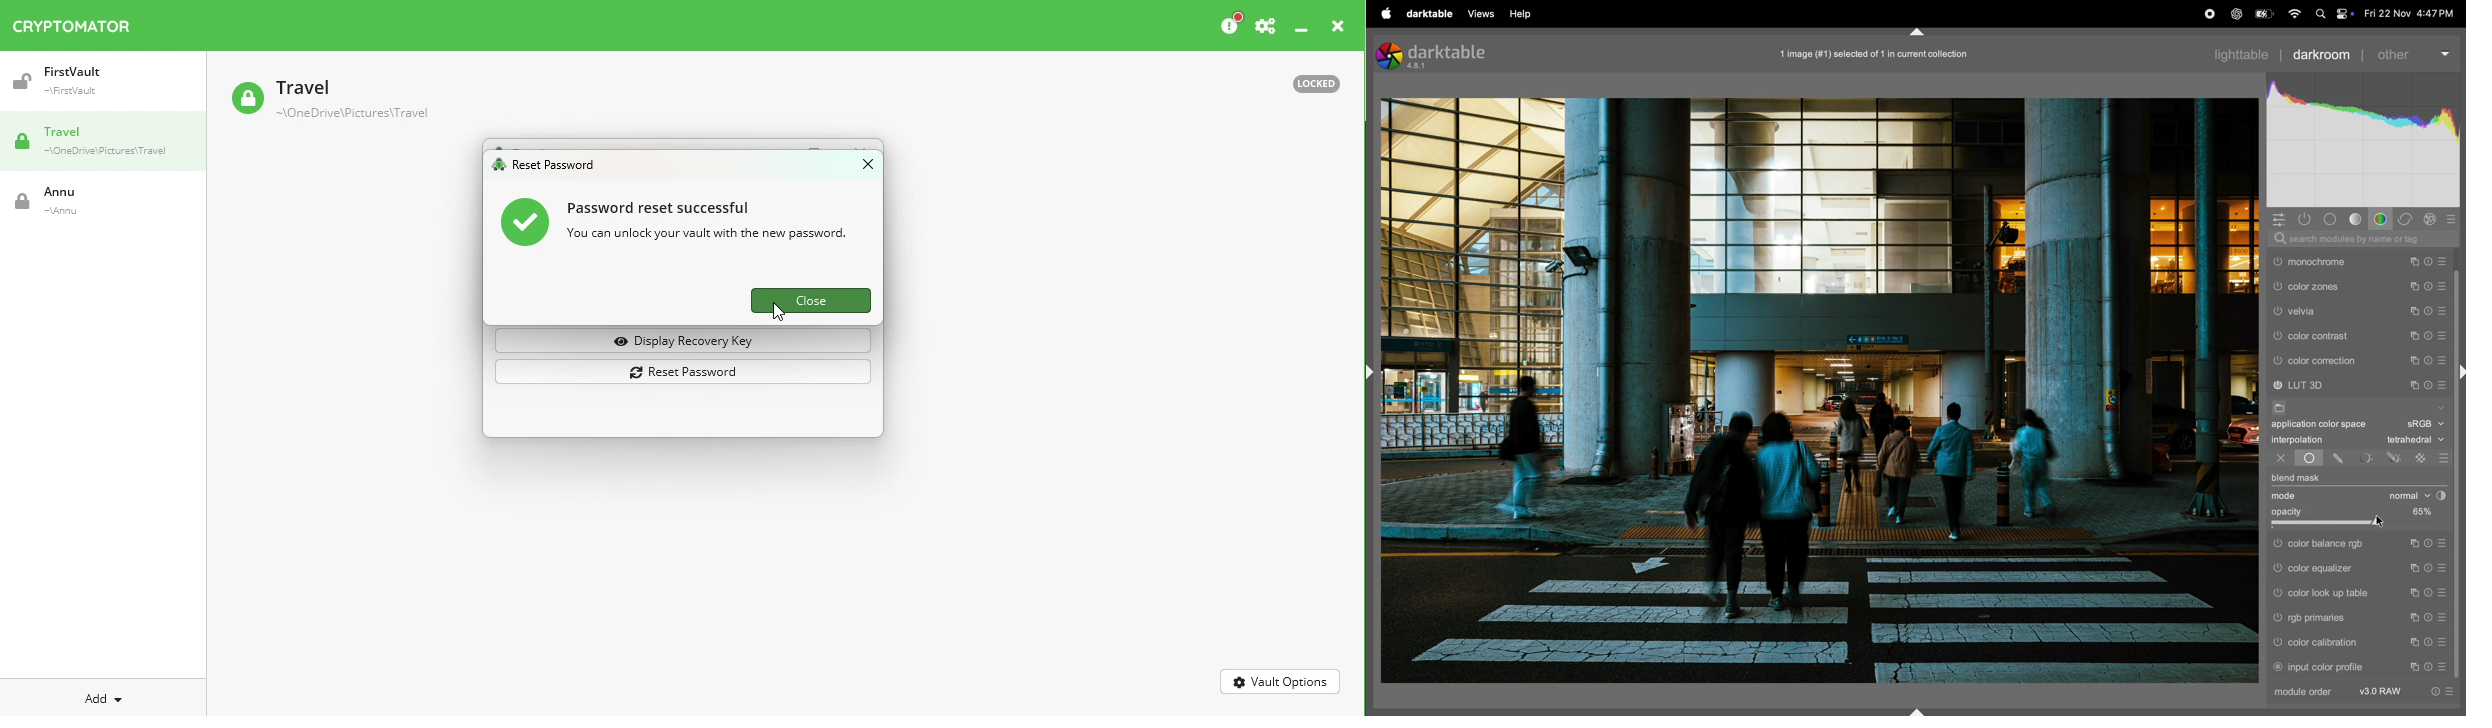  What do you see at coordinates (2310, 459) in the screenshot?
I see `uniformly` at bounding box center [2310, 459].